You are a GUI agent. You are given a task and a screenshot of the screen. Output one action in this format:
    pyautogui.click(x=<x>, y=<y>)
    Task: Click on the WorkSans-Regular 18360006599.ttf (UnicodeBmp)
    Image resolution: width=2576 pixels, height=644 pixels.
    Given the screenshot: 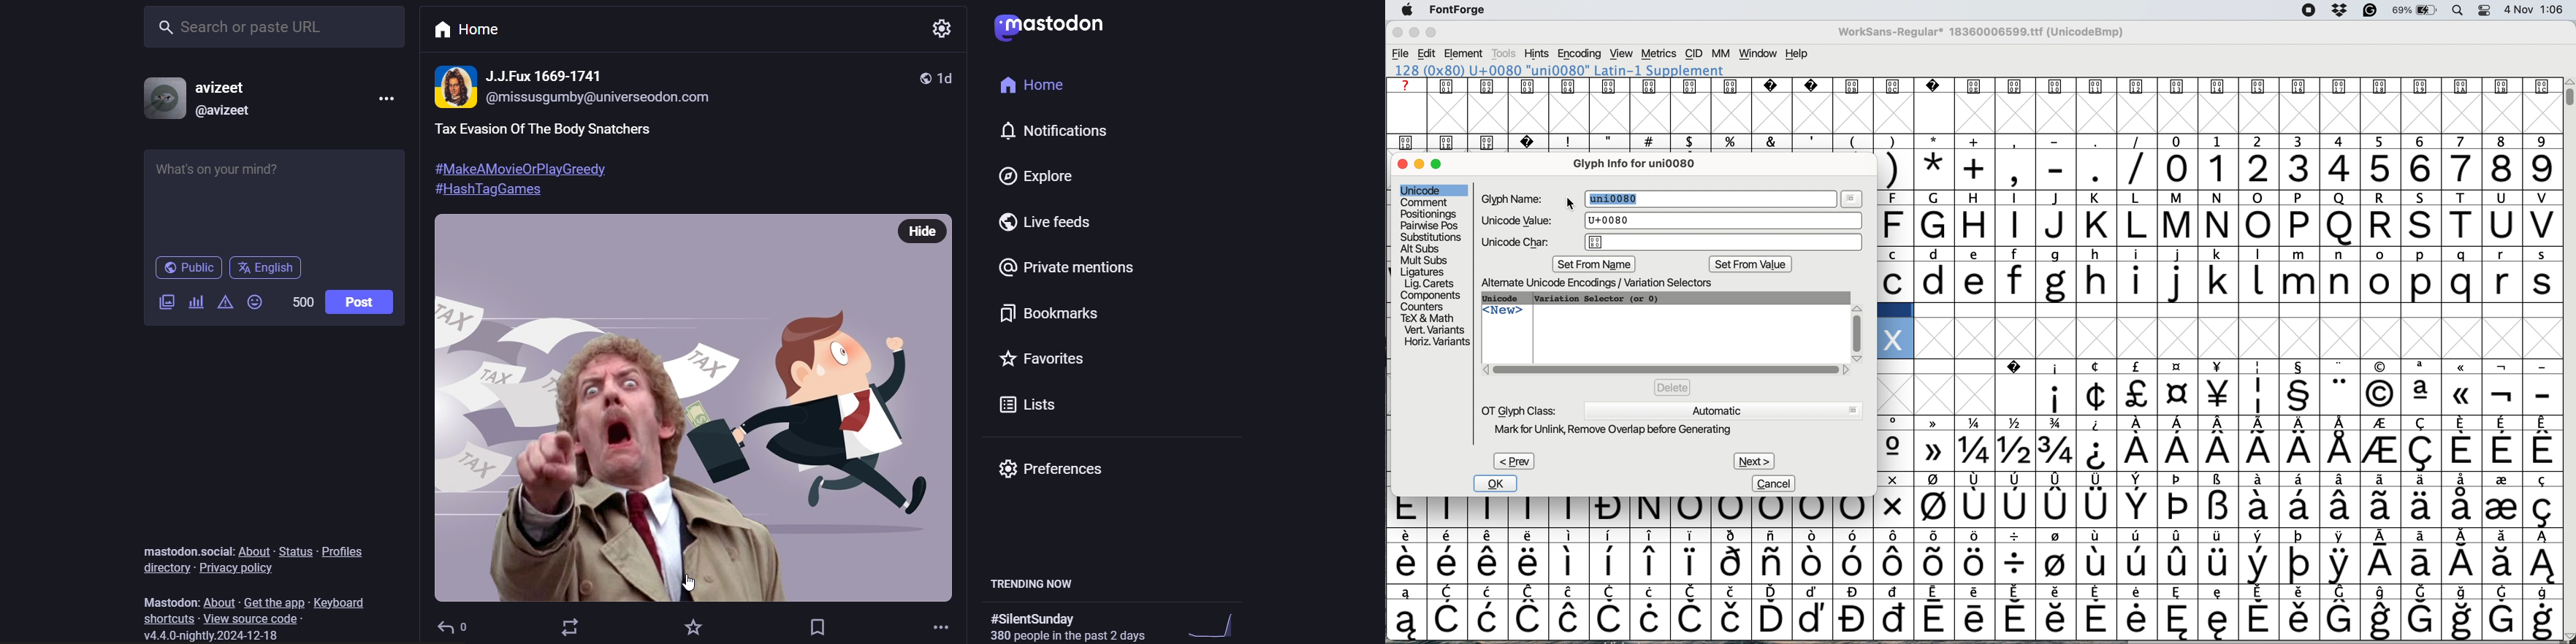 What is the action you would take?
    pyautogui.click(x=1985, y=34)
    